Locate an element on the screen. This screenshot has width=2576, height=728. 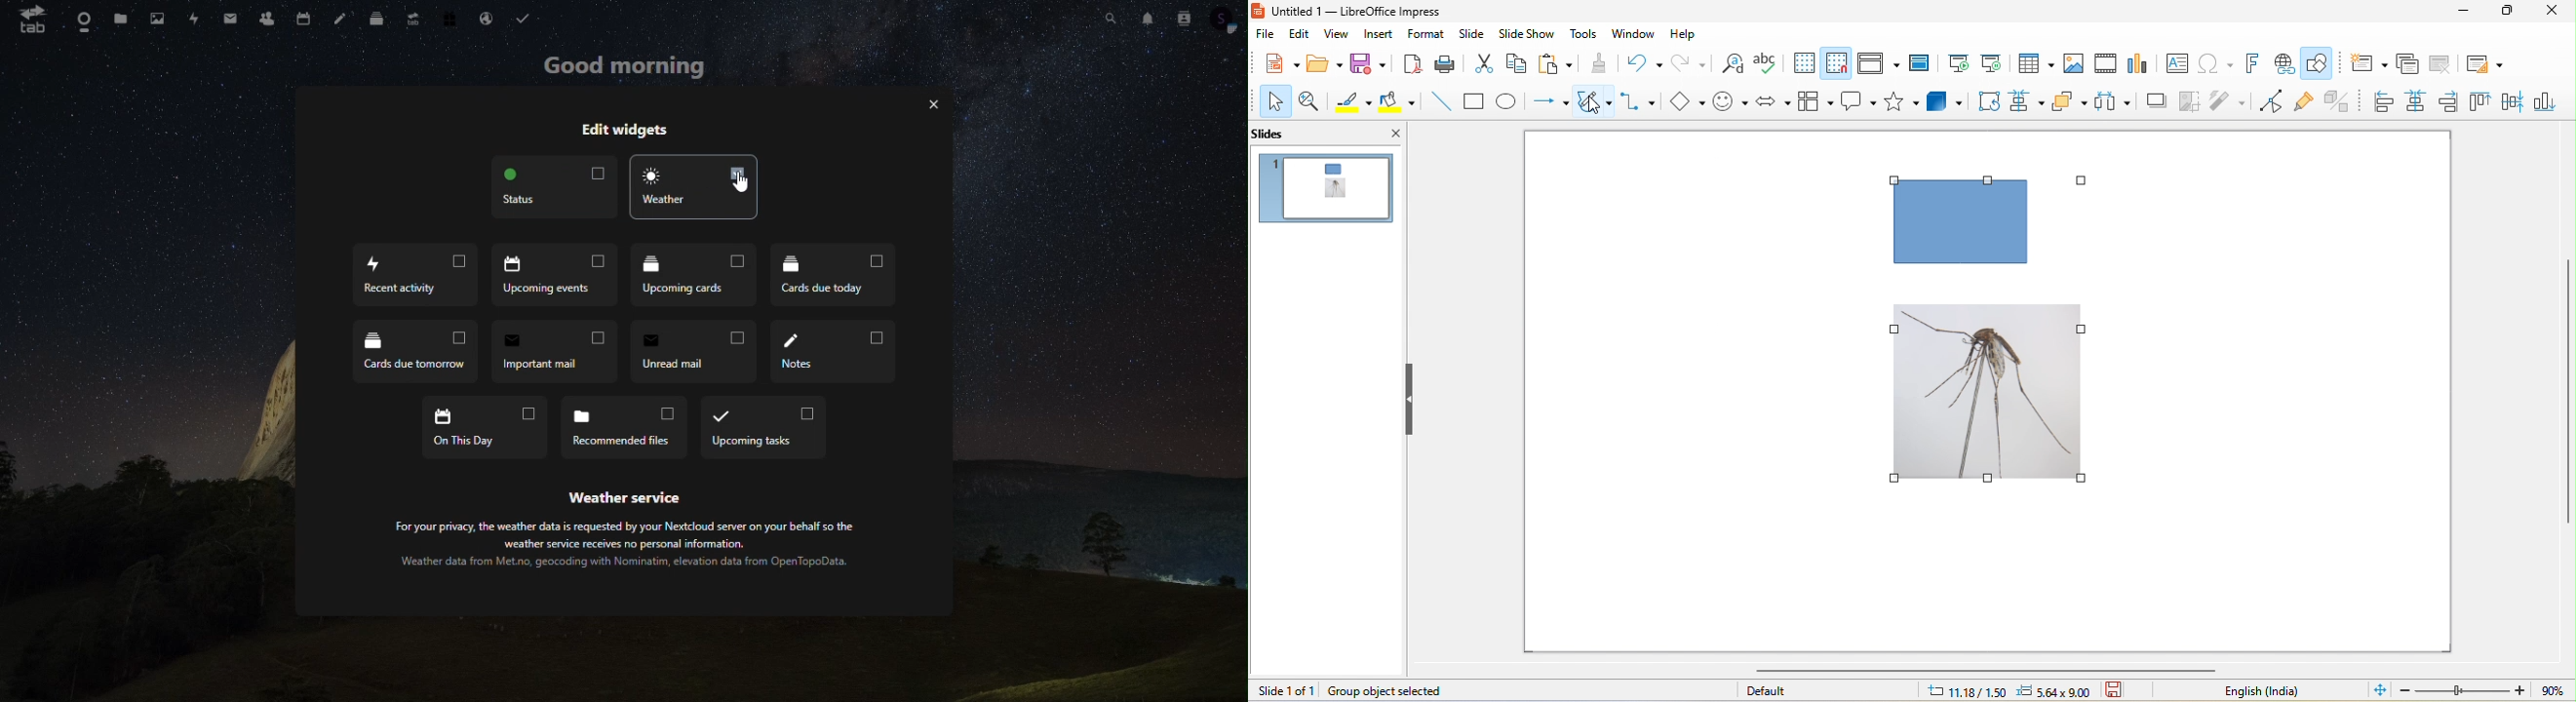
text box is located at coordinates (2176, 63).